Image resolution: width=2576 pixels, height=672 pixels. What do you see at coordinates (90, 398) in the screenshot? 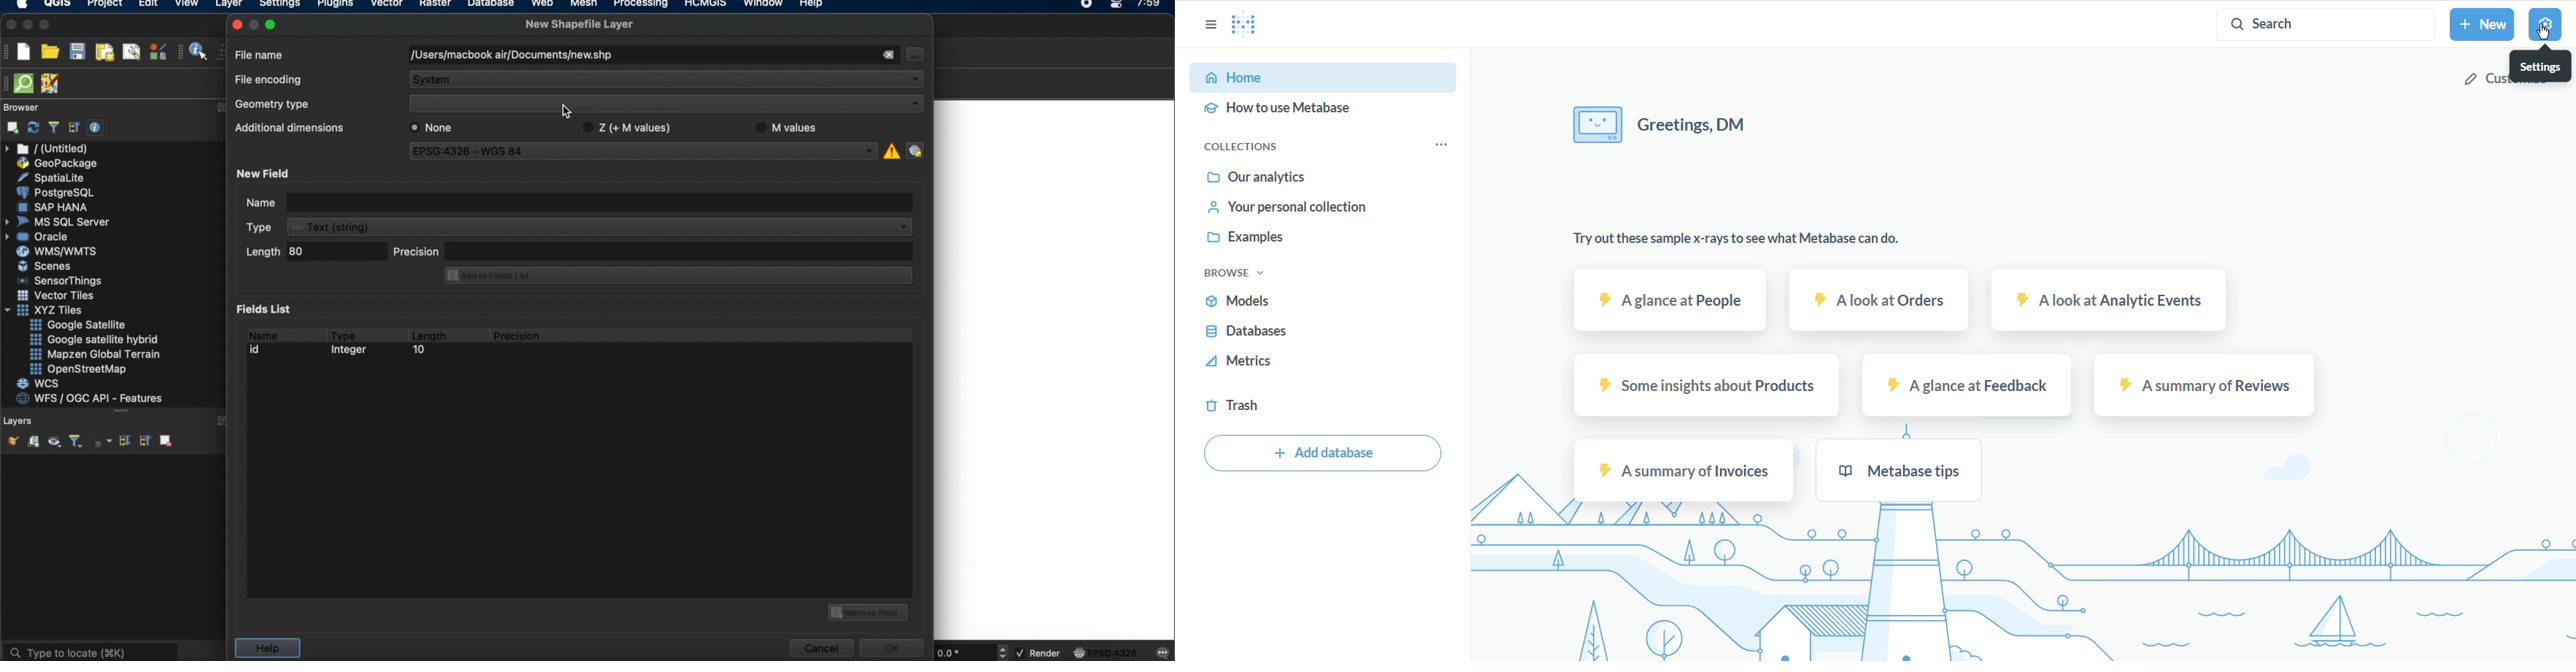
I see `was/ogc api- features` at bounding box center [90, 398].